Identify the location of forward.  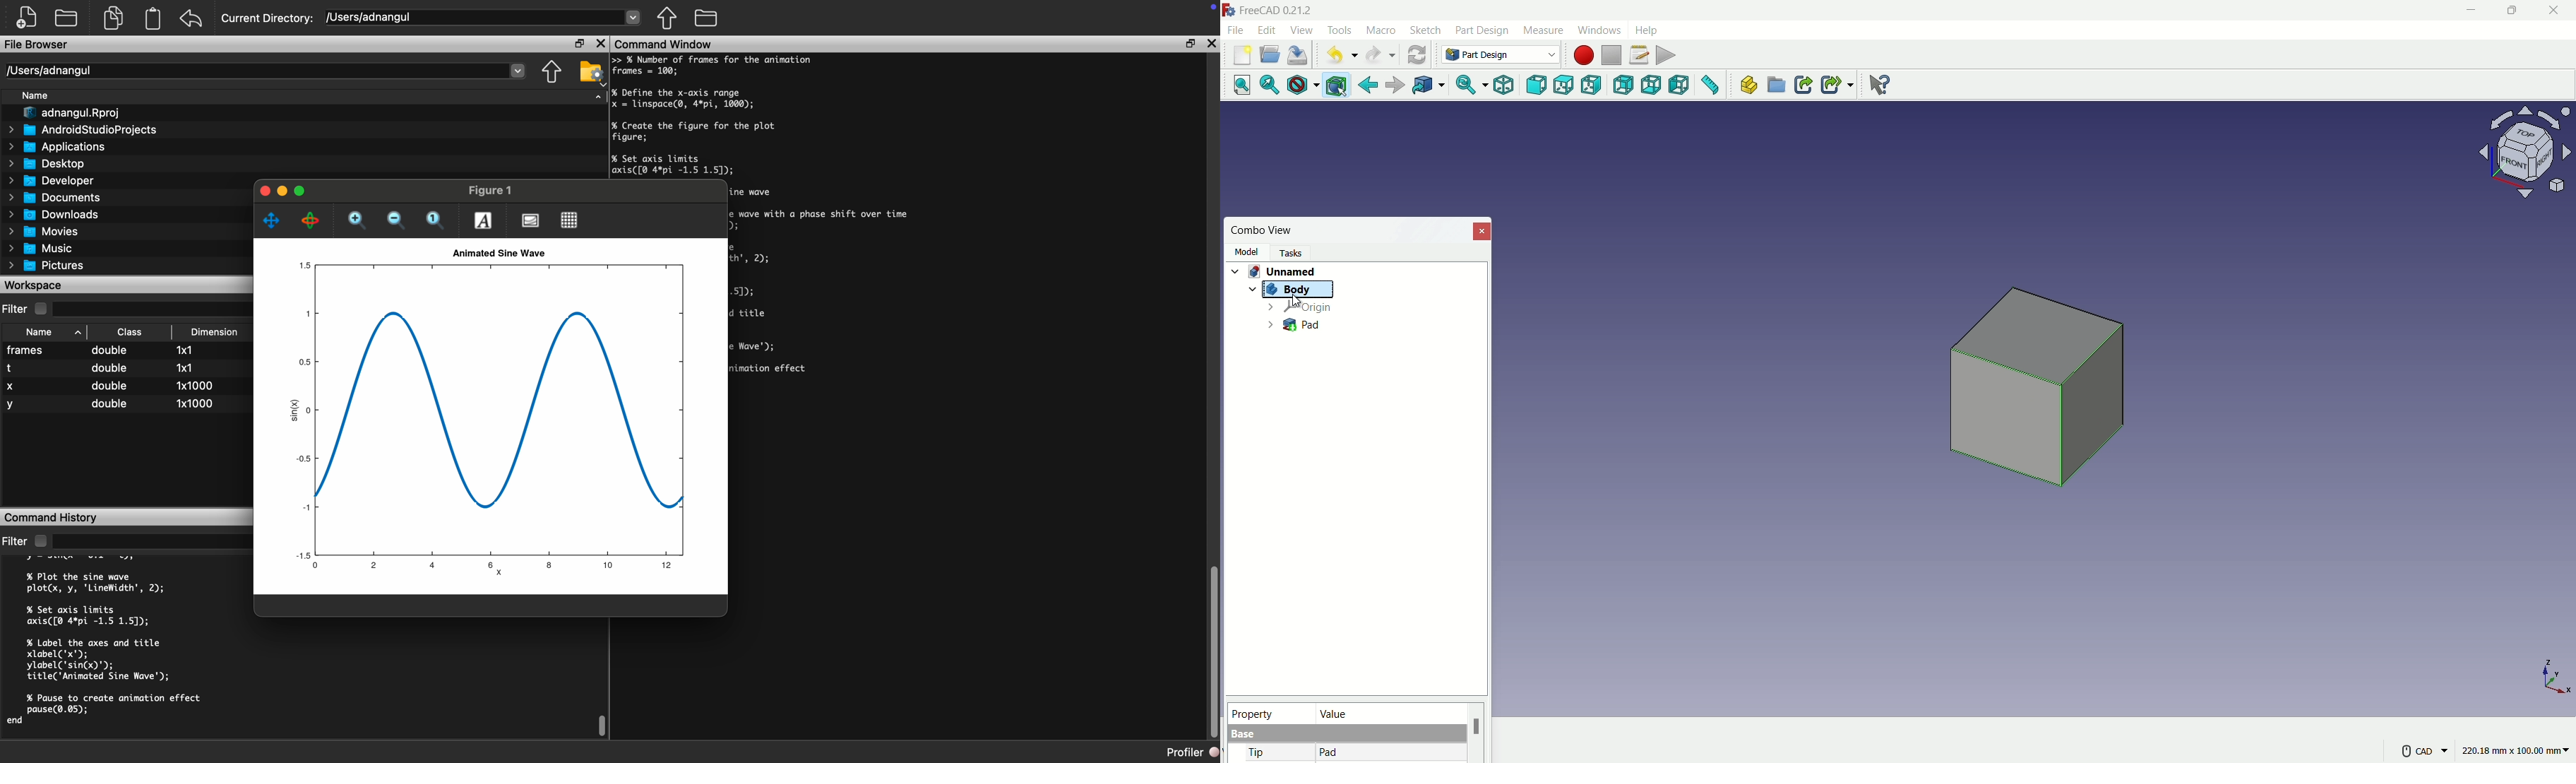
(1393, 87).